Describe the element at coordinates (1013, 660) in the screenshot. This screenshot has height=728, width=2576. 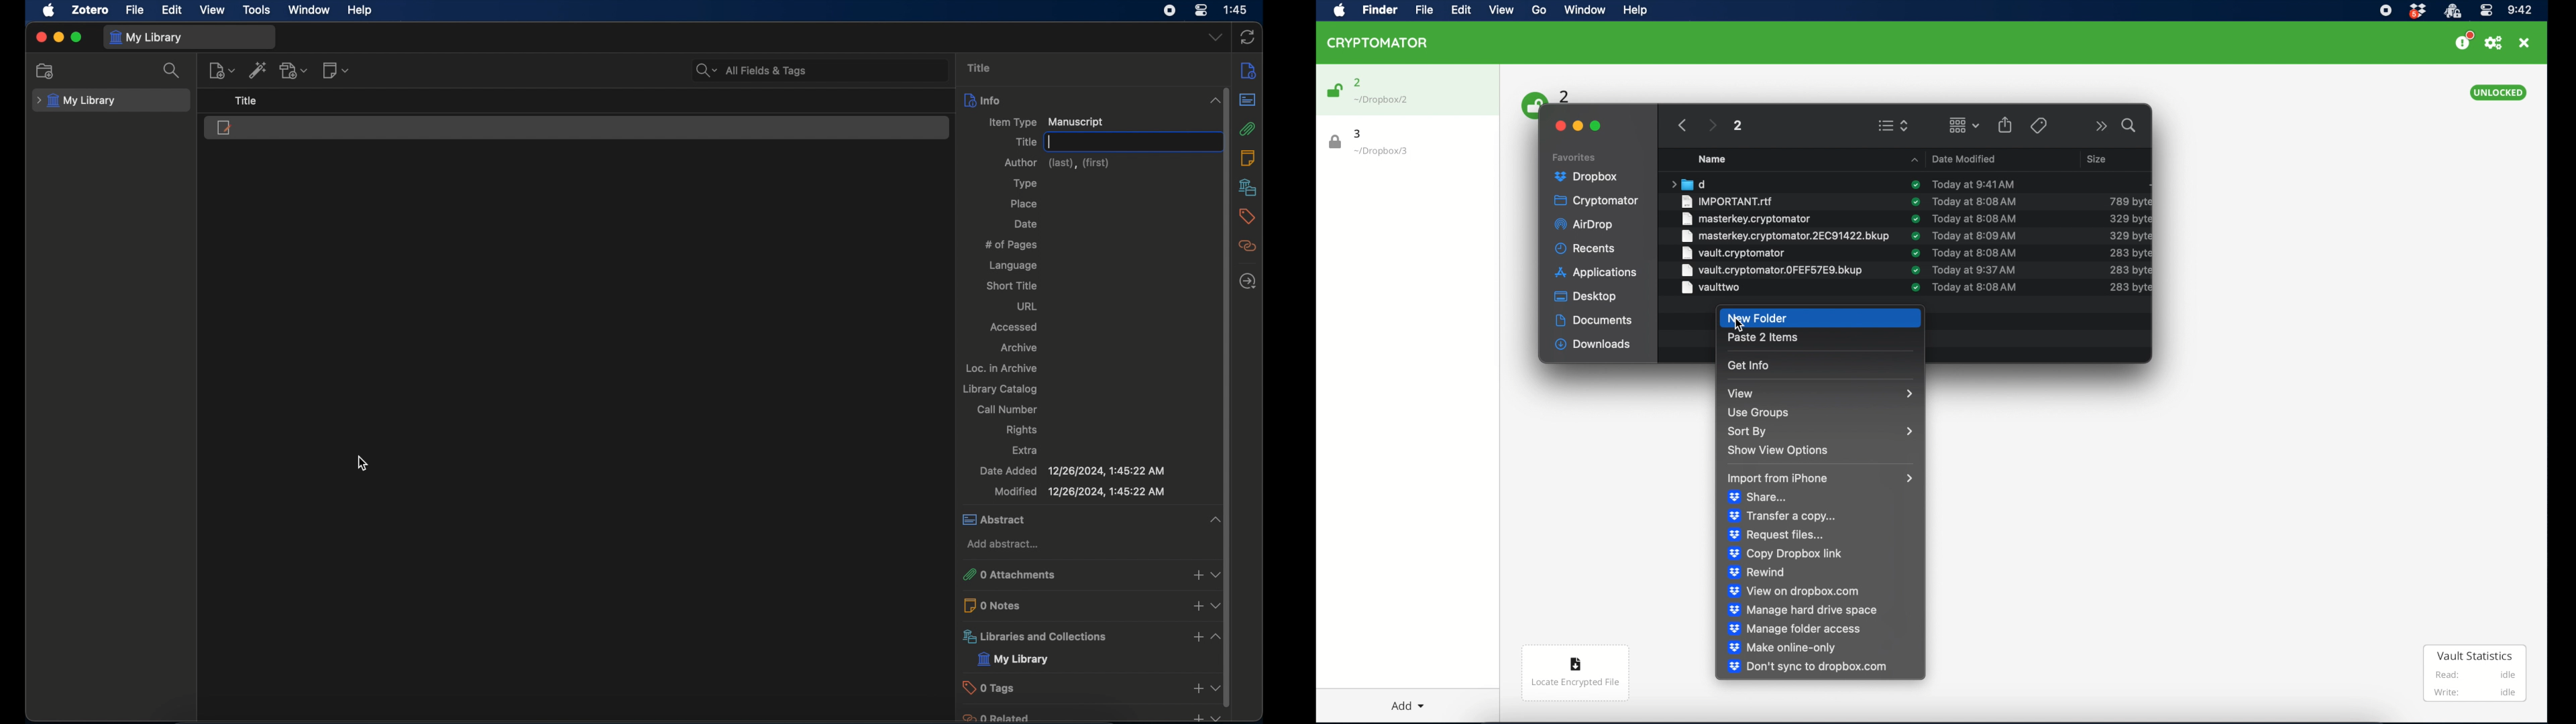
I see `my library` at that location.